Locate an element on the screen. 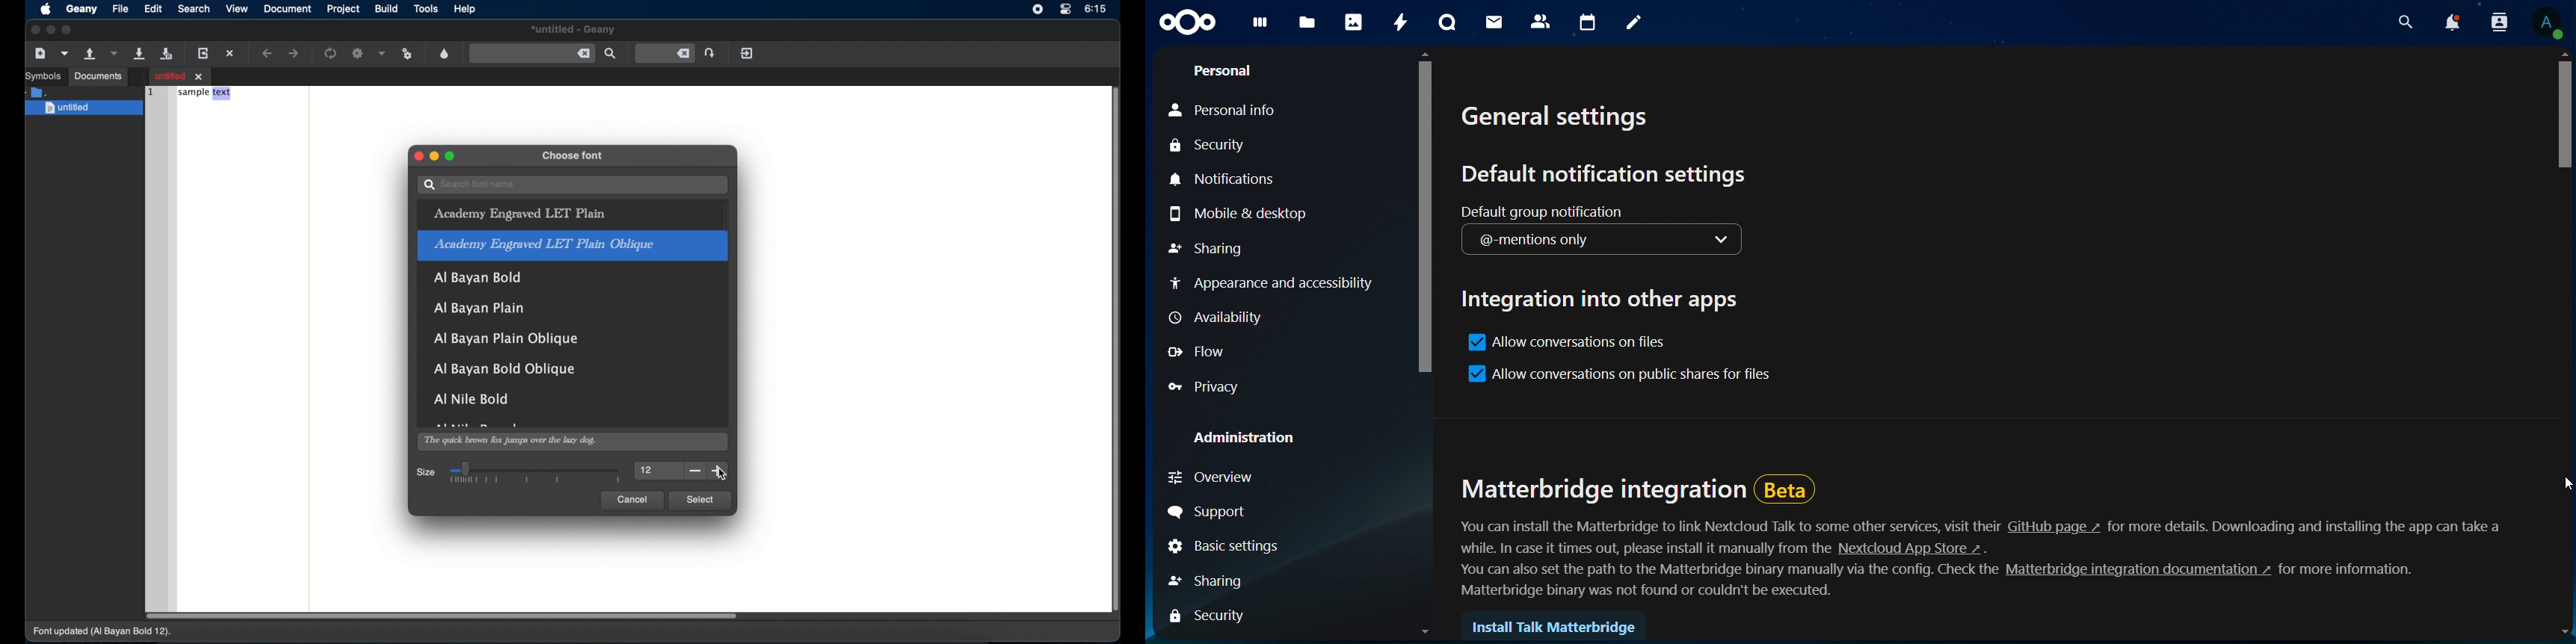  notifications is located at coordinates (2453, 22).